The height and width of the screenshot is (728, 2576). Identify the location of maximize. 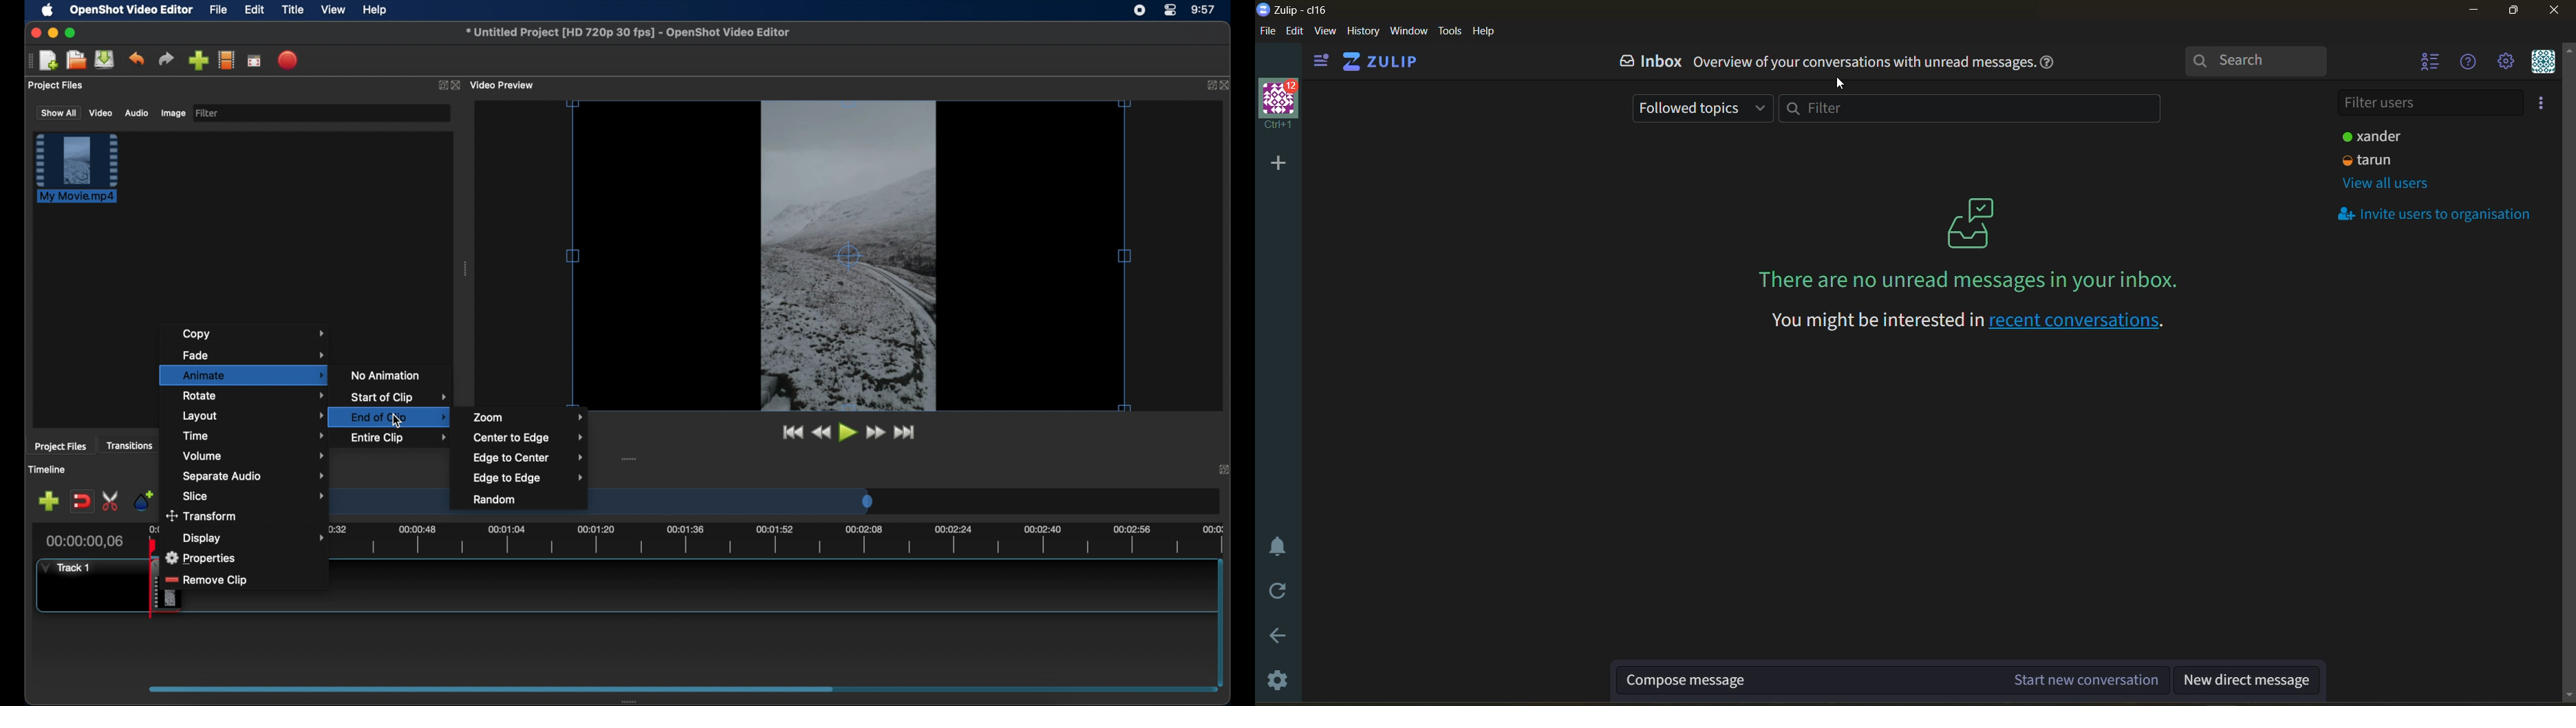
(2511, 11).